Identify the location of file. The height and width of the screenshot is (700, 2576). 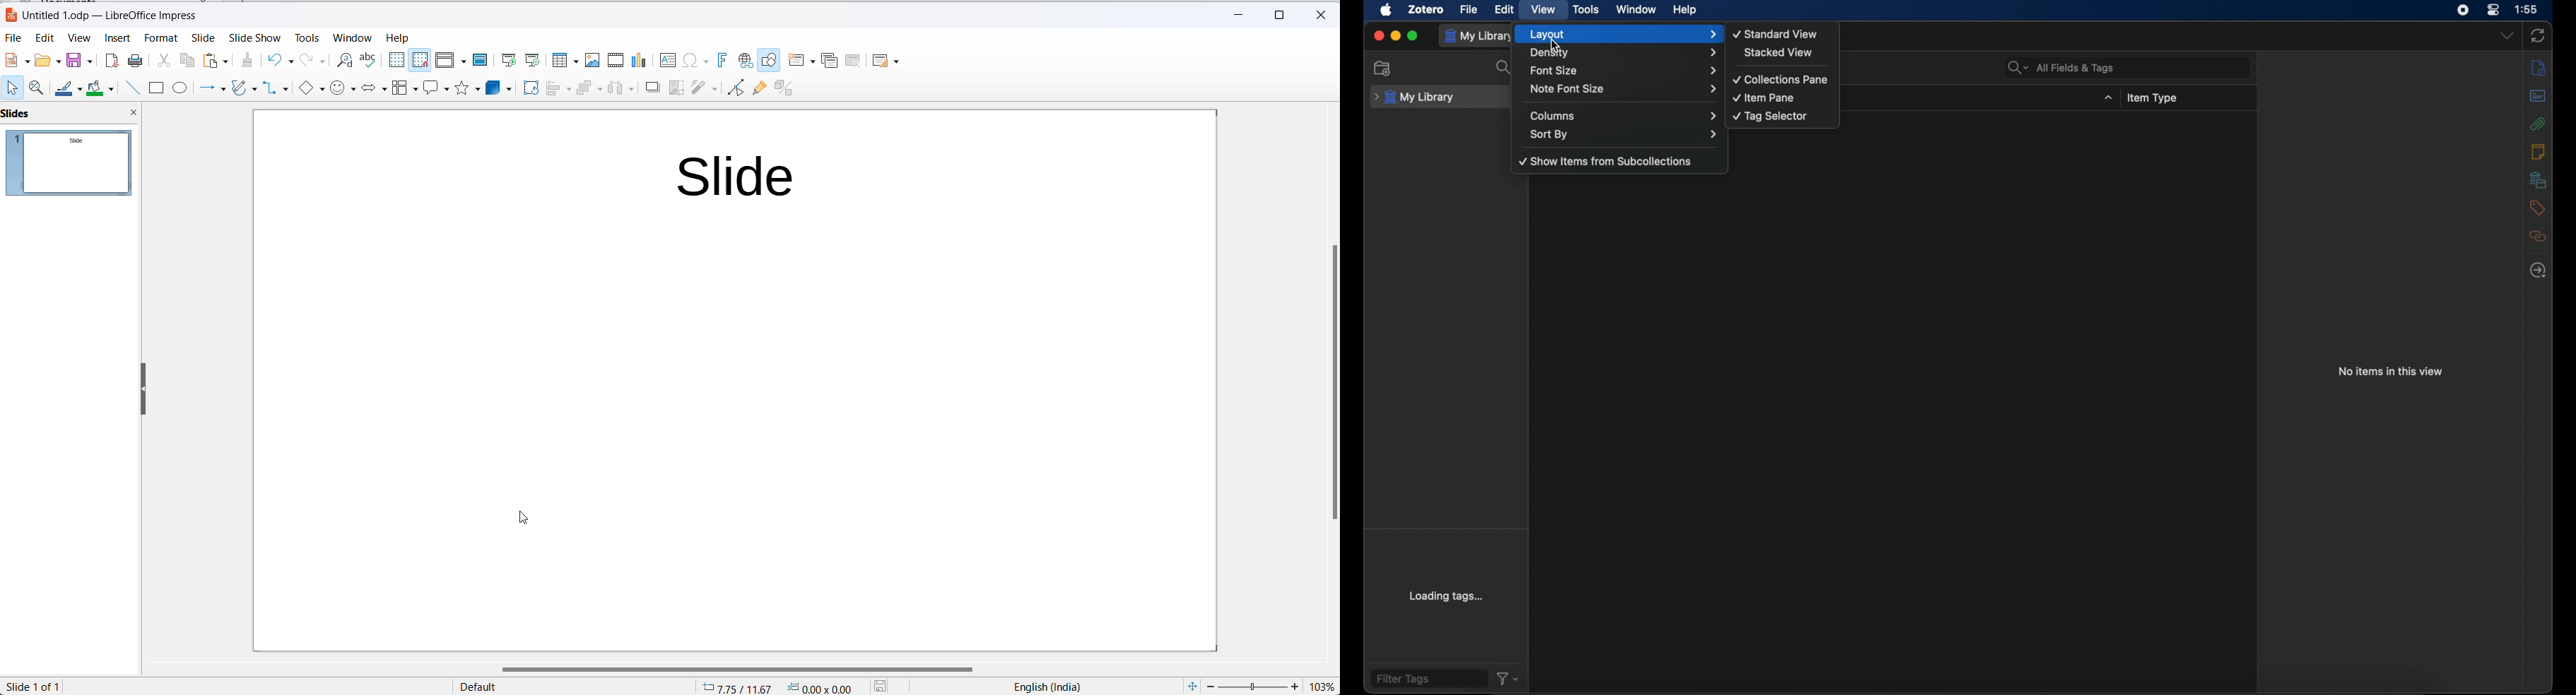
(1469, 10).